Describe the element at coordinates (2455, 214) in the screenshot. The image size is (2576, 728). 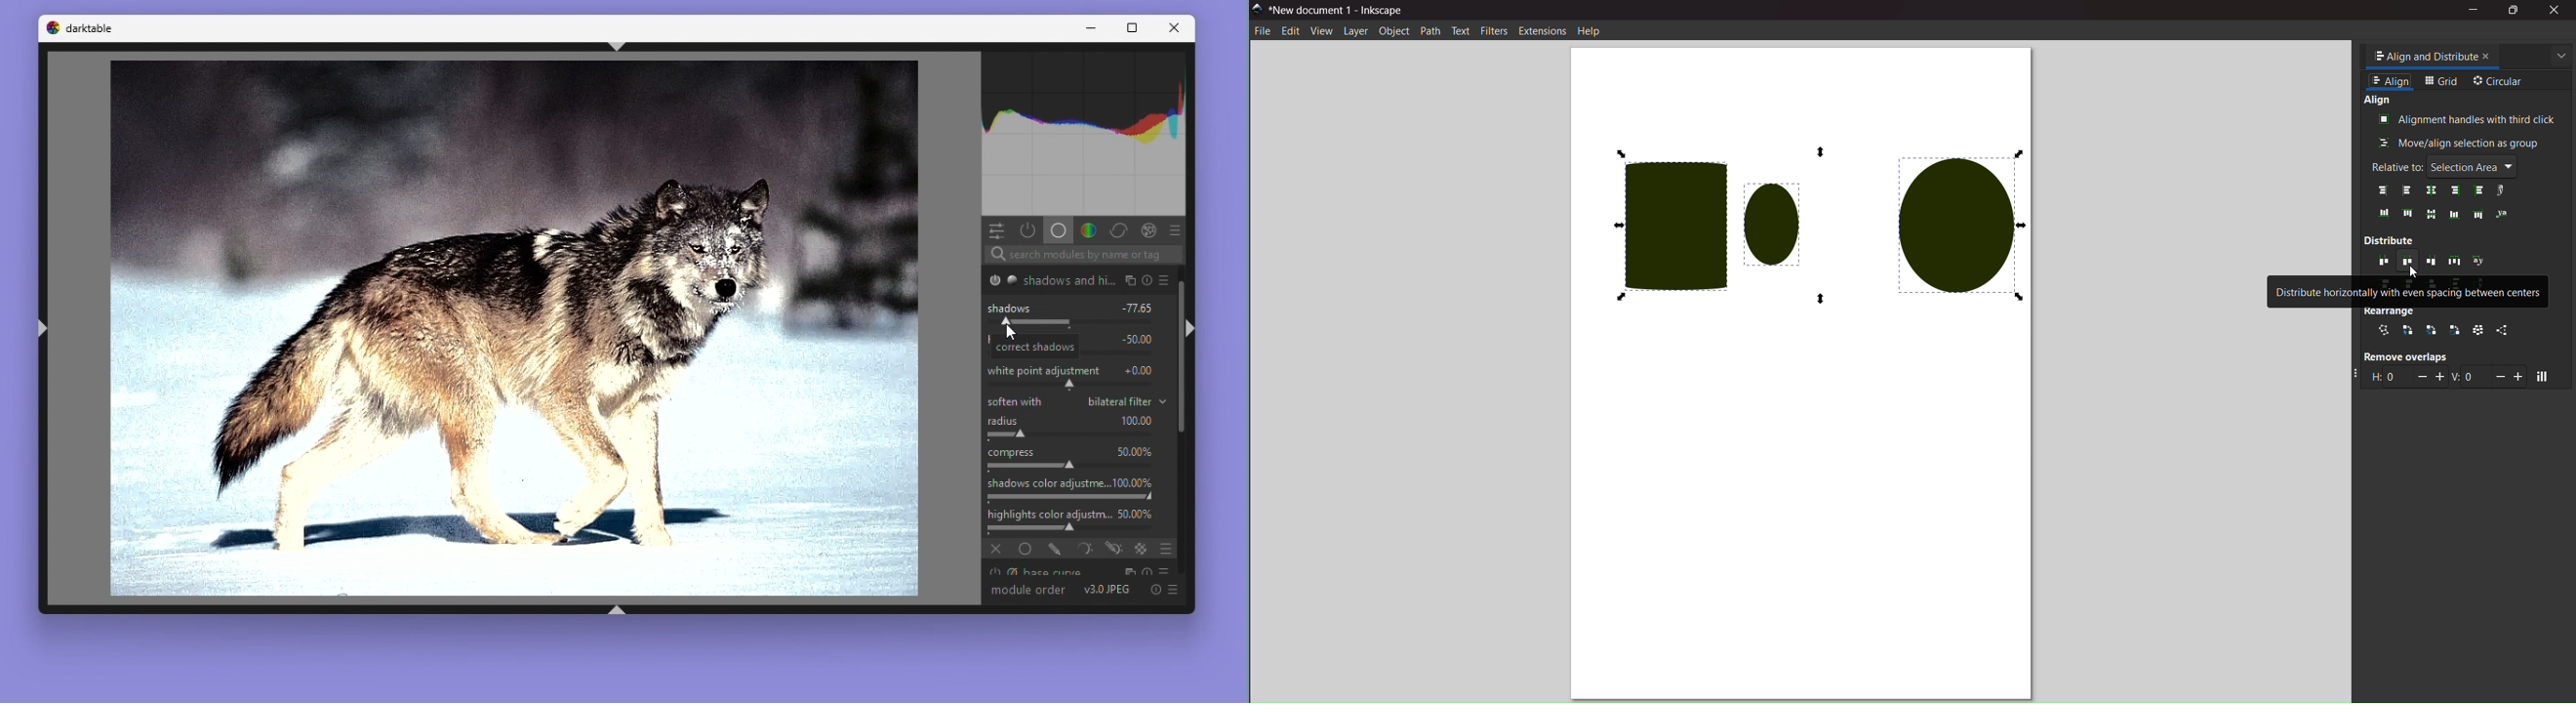
I see `align bottom` at that location.